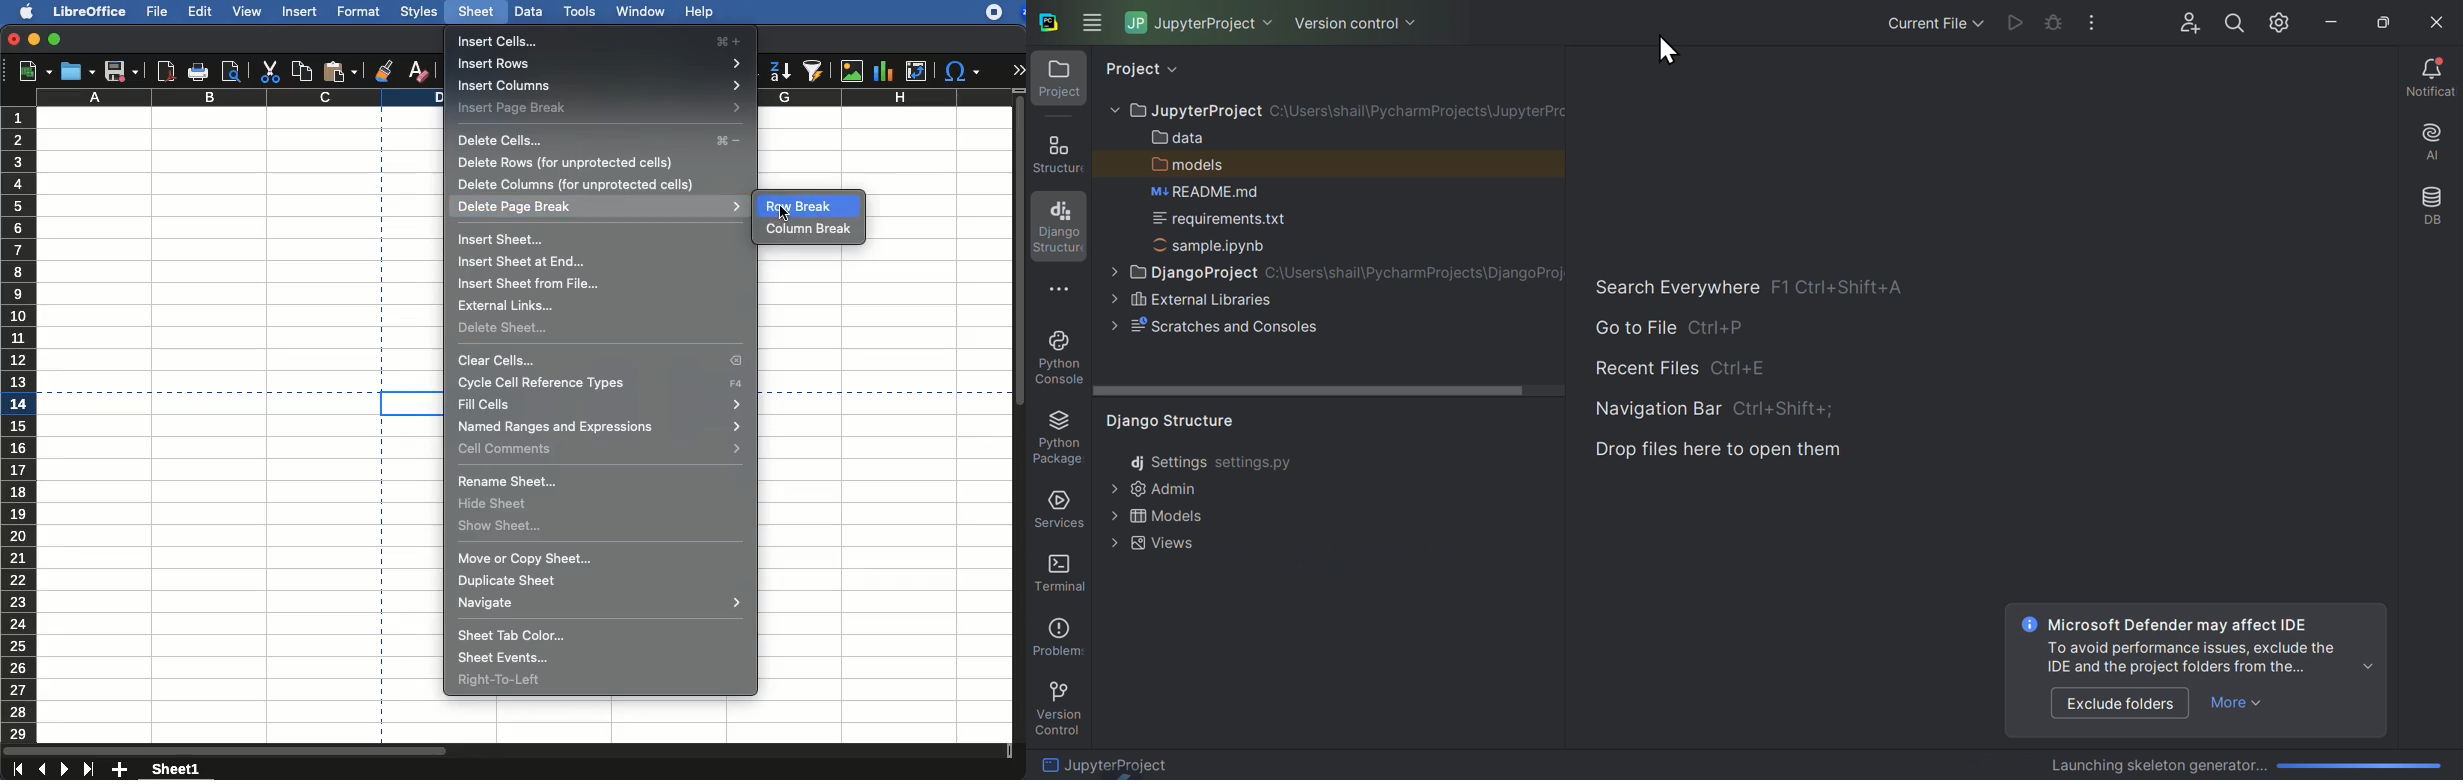  I want to click on scroll, so click(1020, 418).